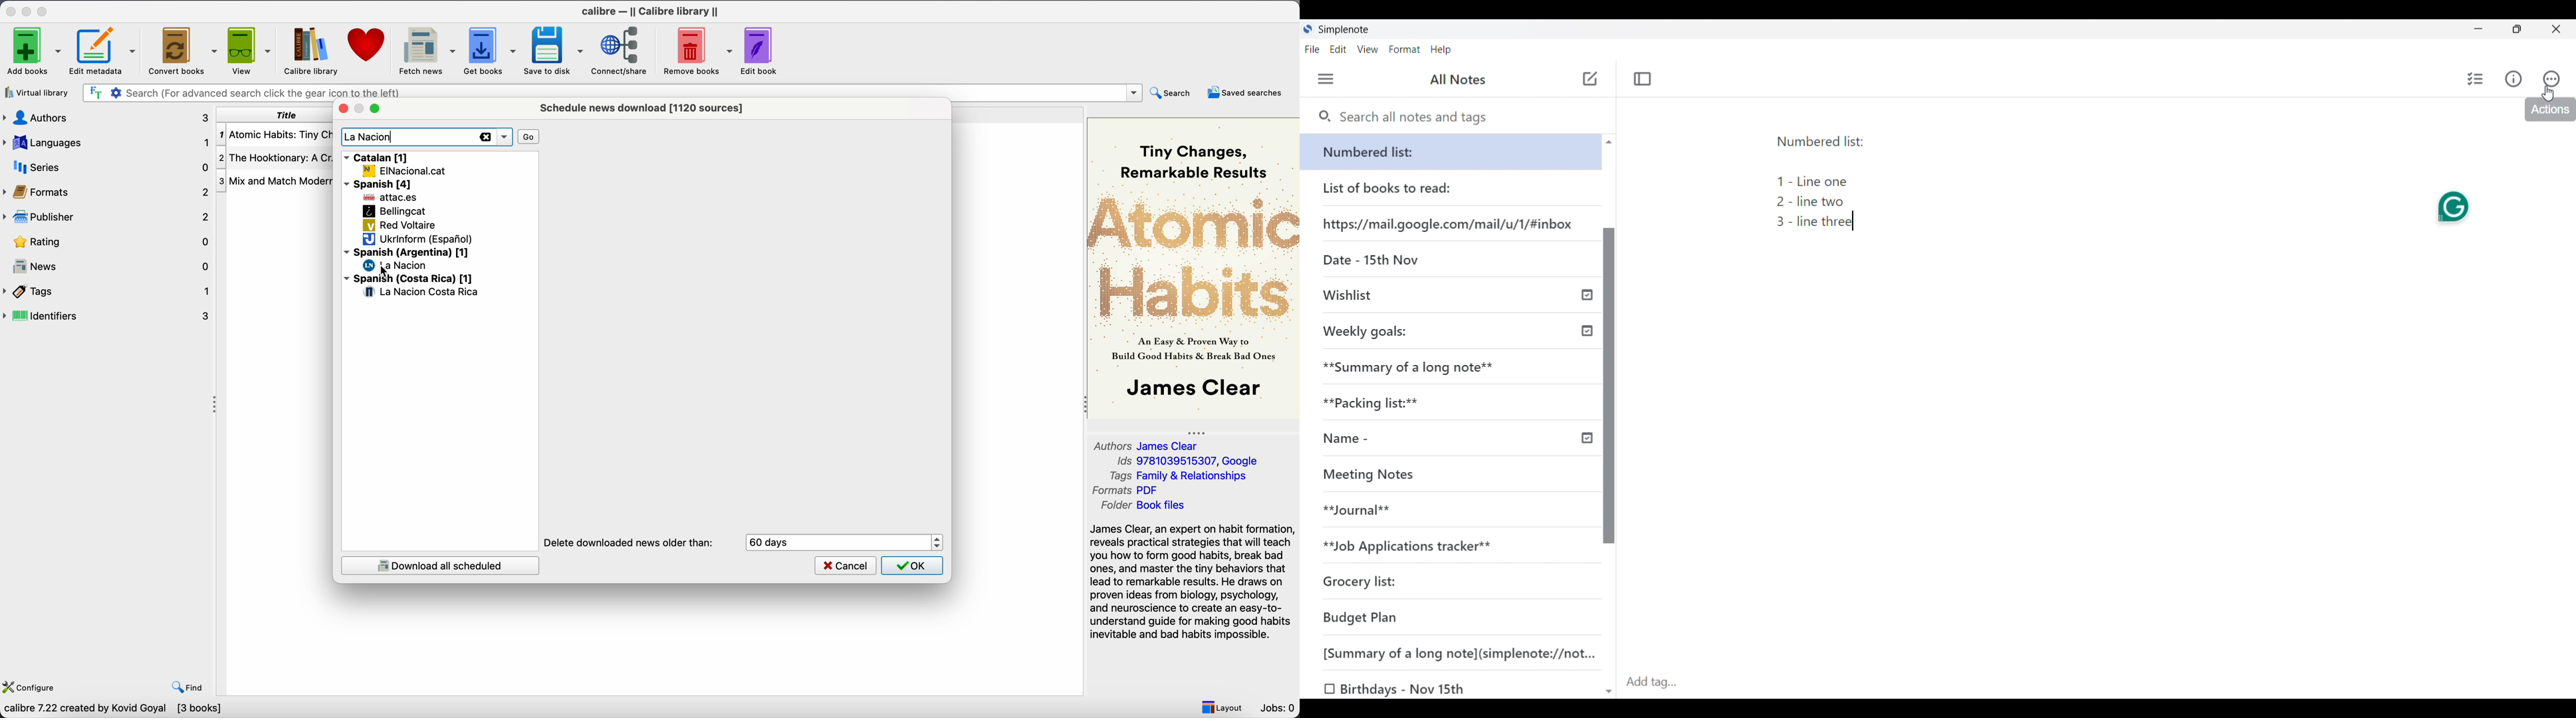 This screenshot has height=728, width=2576. What do you see at coordinates (31, 50) in the screenshot?
I see `add books` at bounding box center [31, 50].